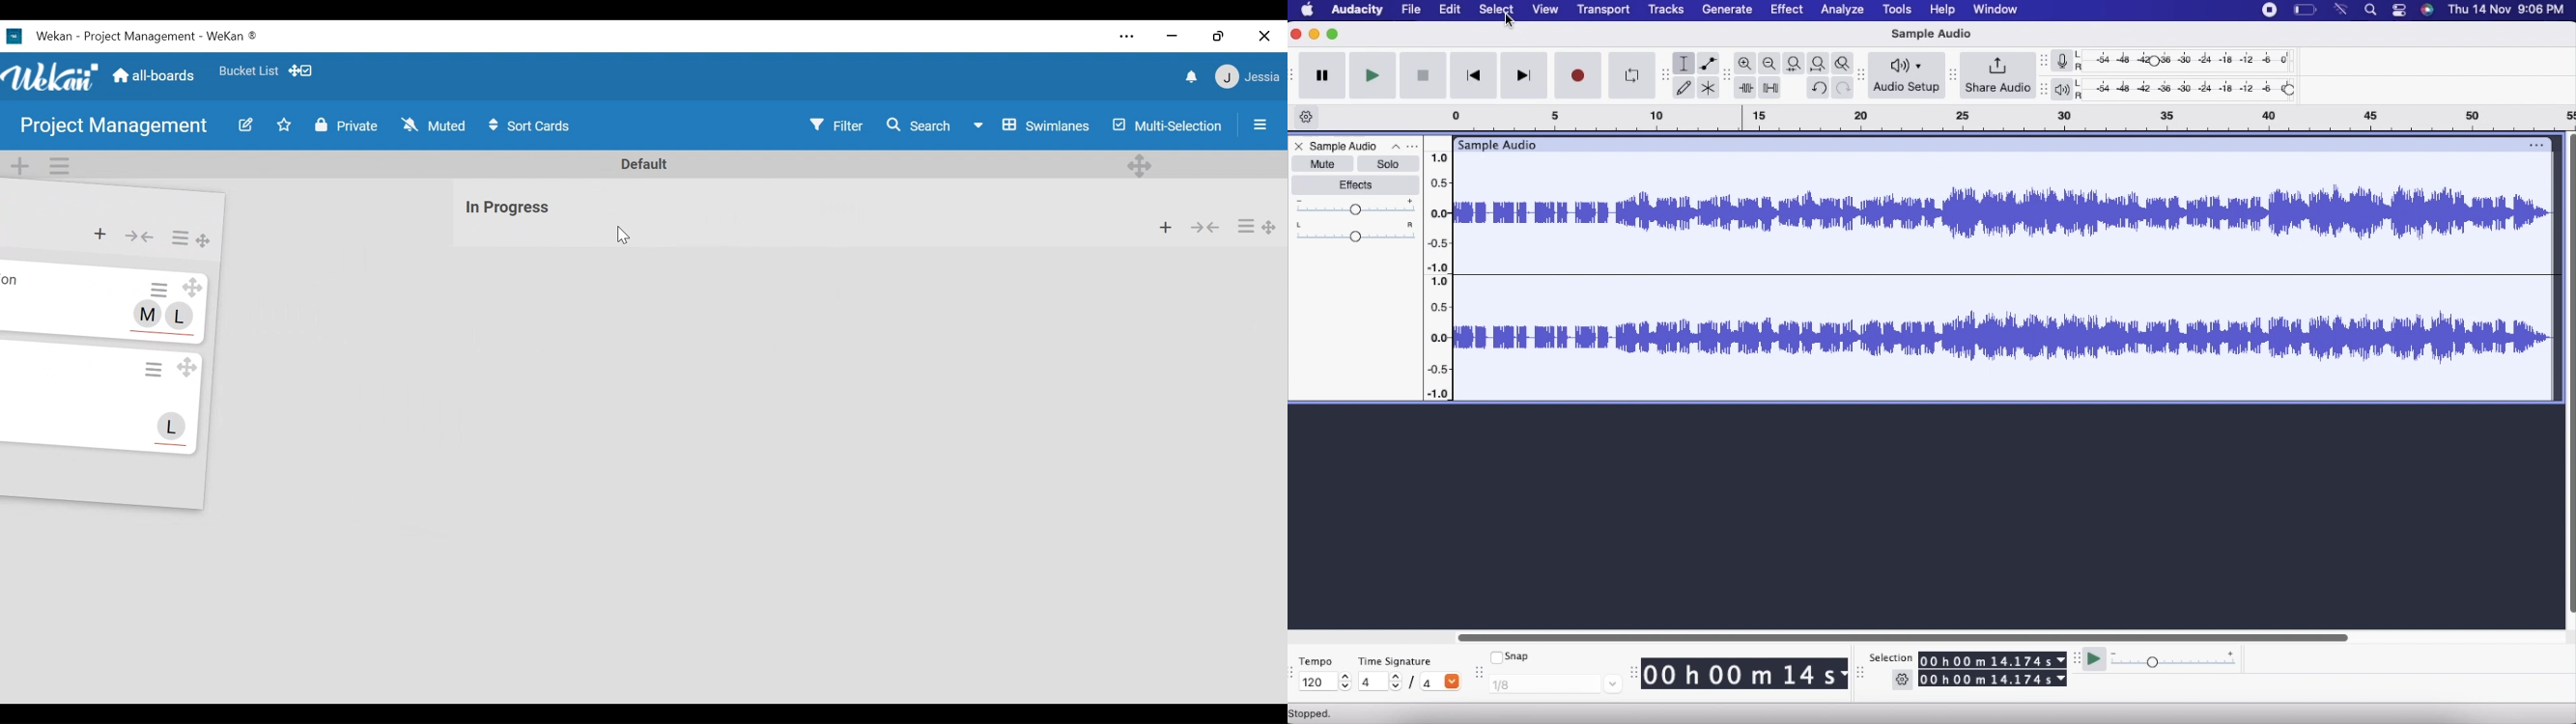  Describe the element at coordinates (58, 165) in the screenshot. I see `Swimlane actions` at that location.